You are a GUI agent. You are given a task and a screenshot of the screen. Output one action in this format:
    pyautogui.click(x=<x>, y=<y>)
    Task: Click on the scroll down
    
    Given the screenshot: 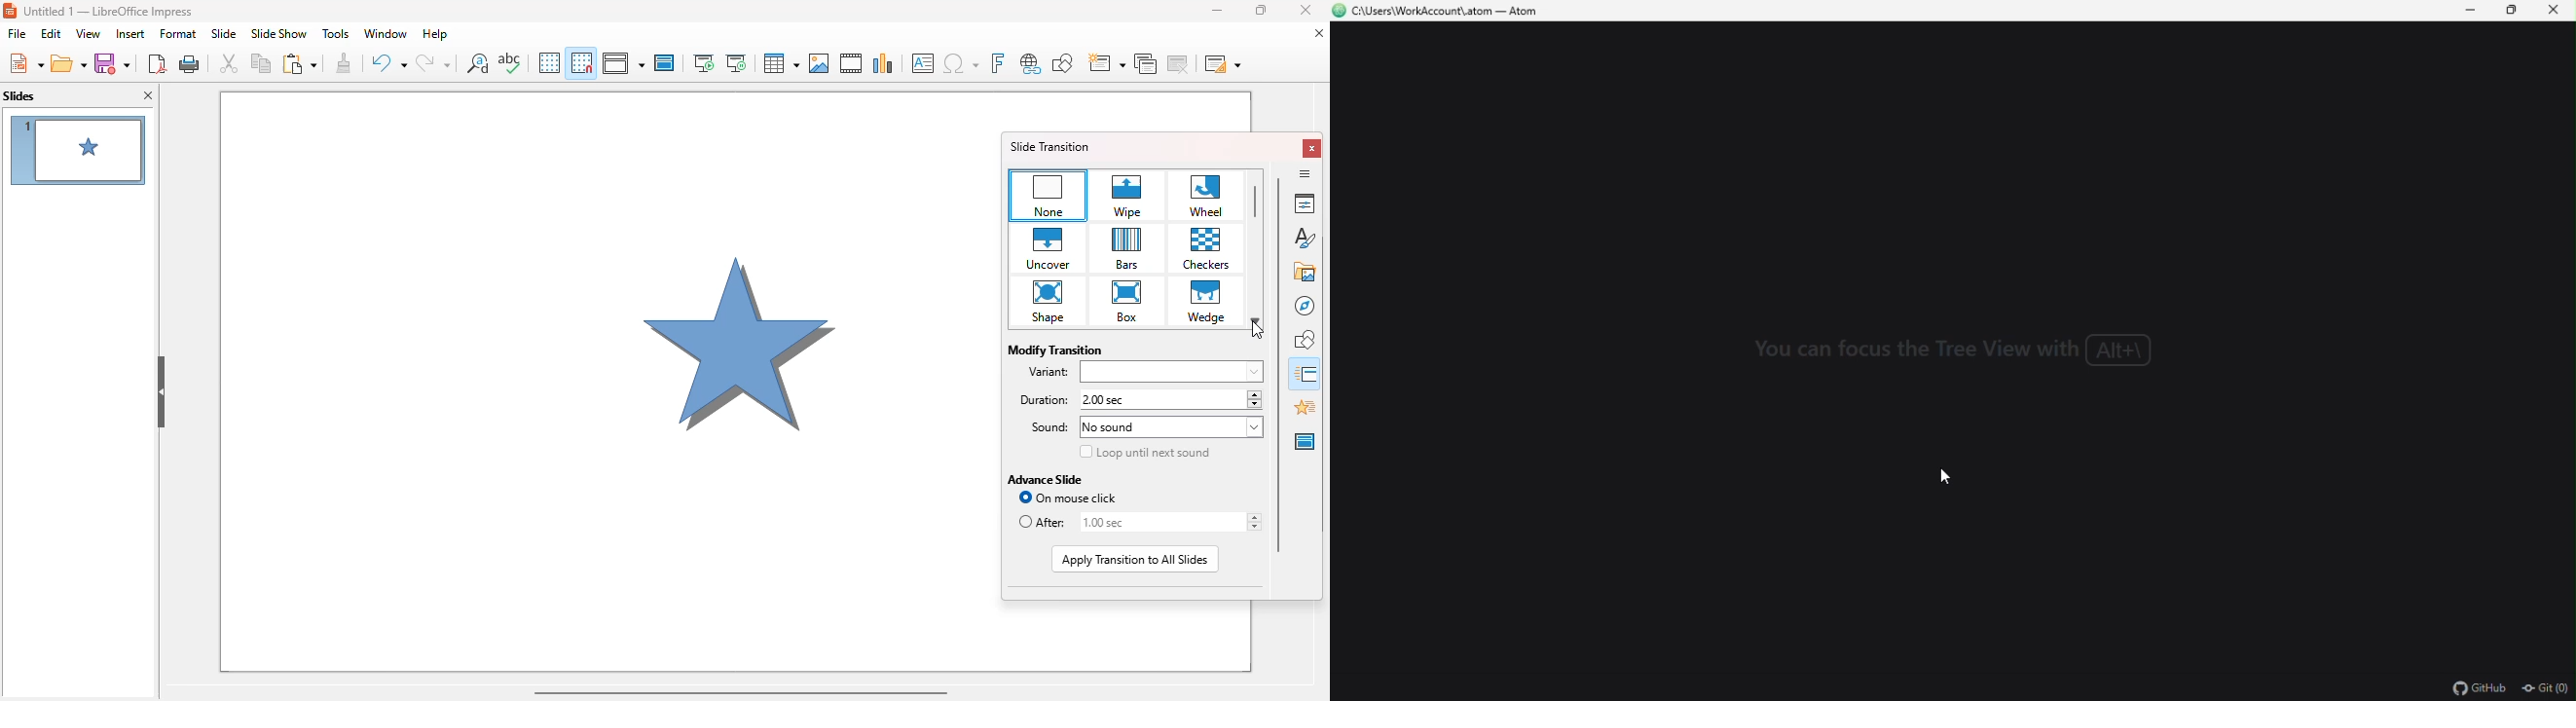 What is the action you would take?
    pyautogui.click(x=1258, y=320)
    